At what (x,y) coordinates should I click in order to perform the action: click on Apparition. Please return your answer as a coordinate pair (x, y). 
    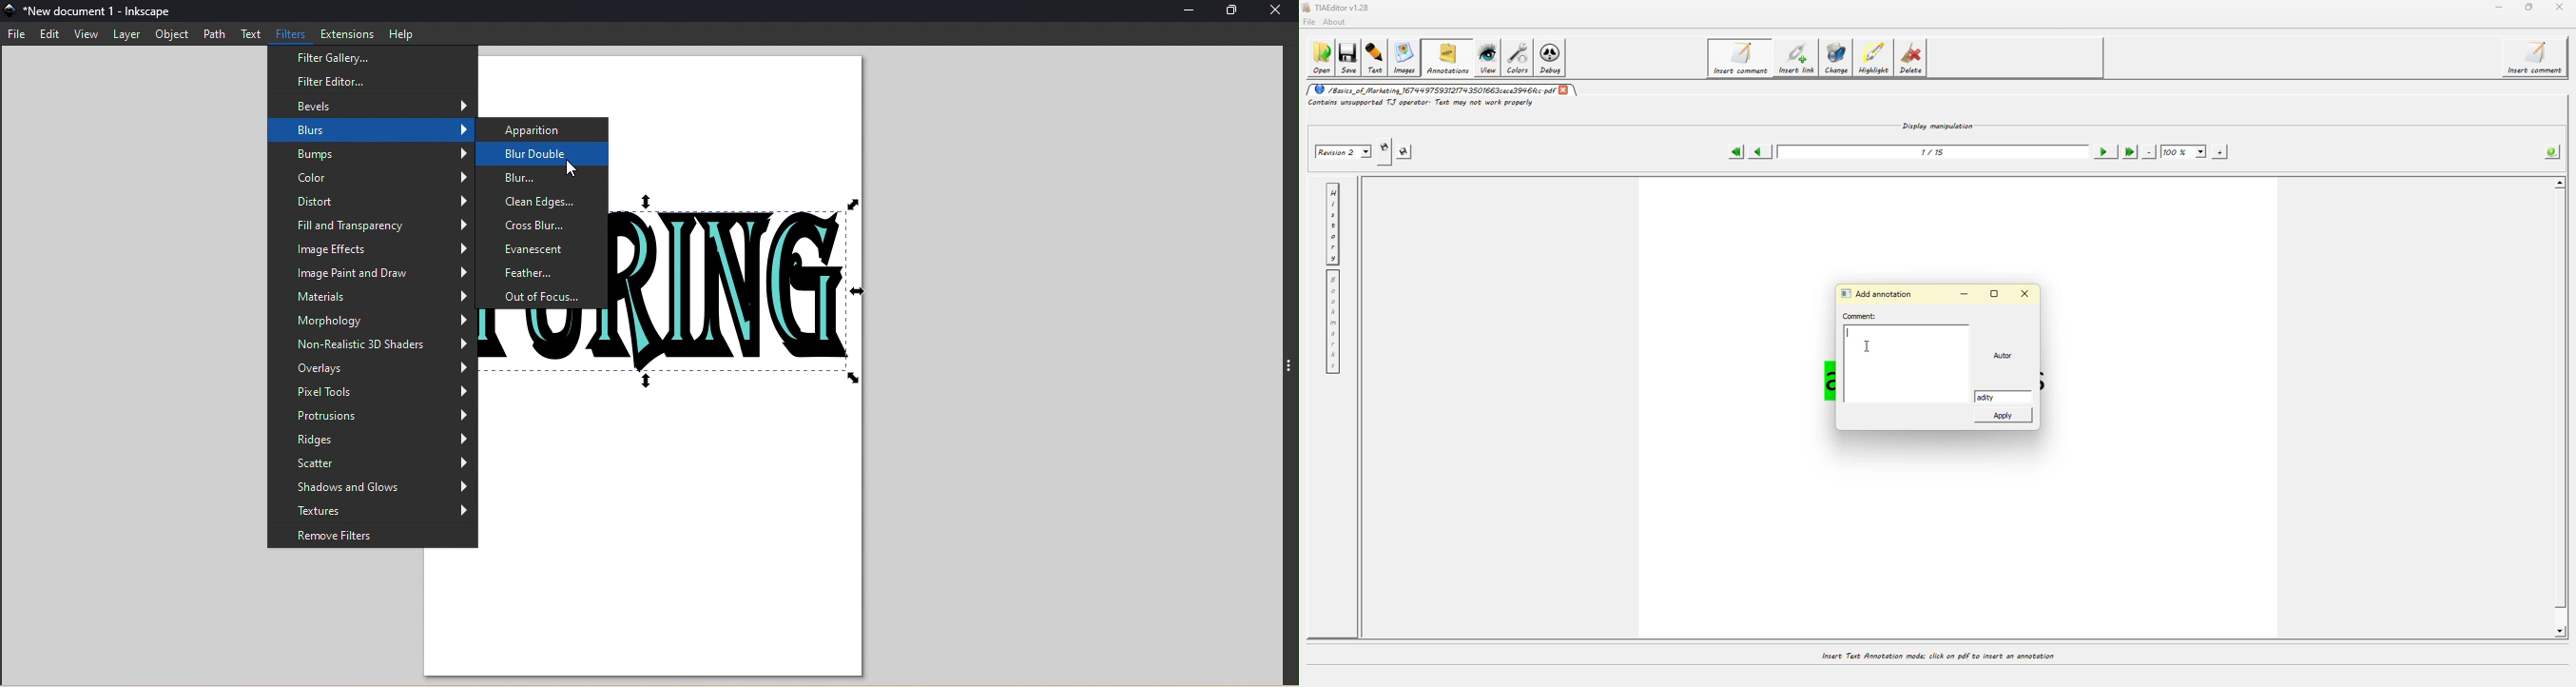
    Looking at the image, I should click on (543, 131).